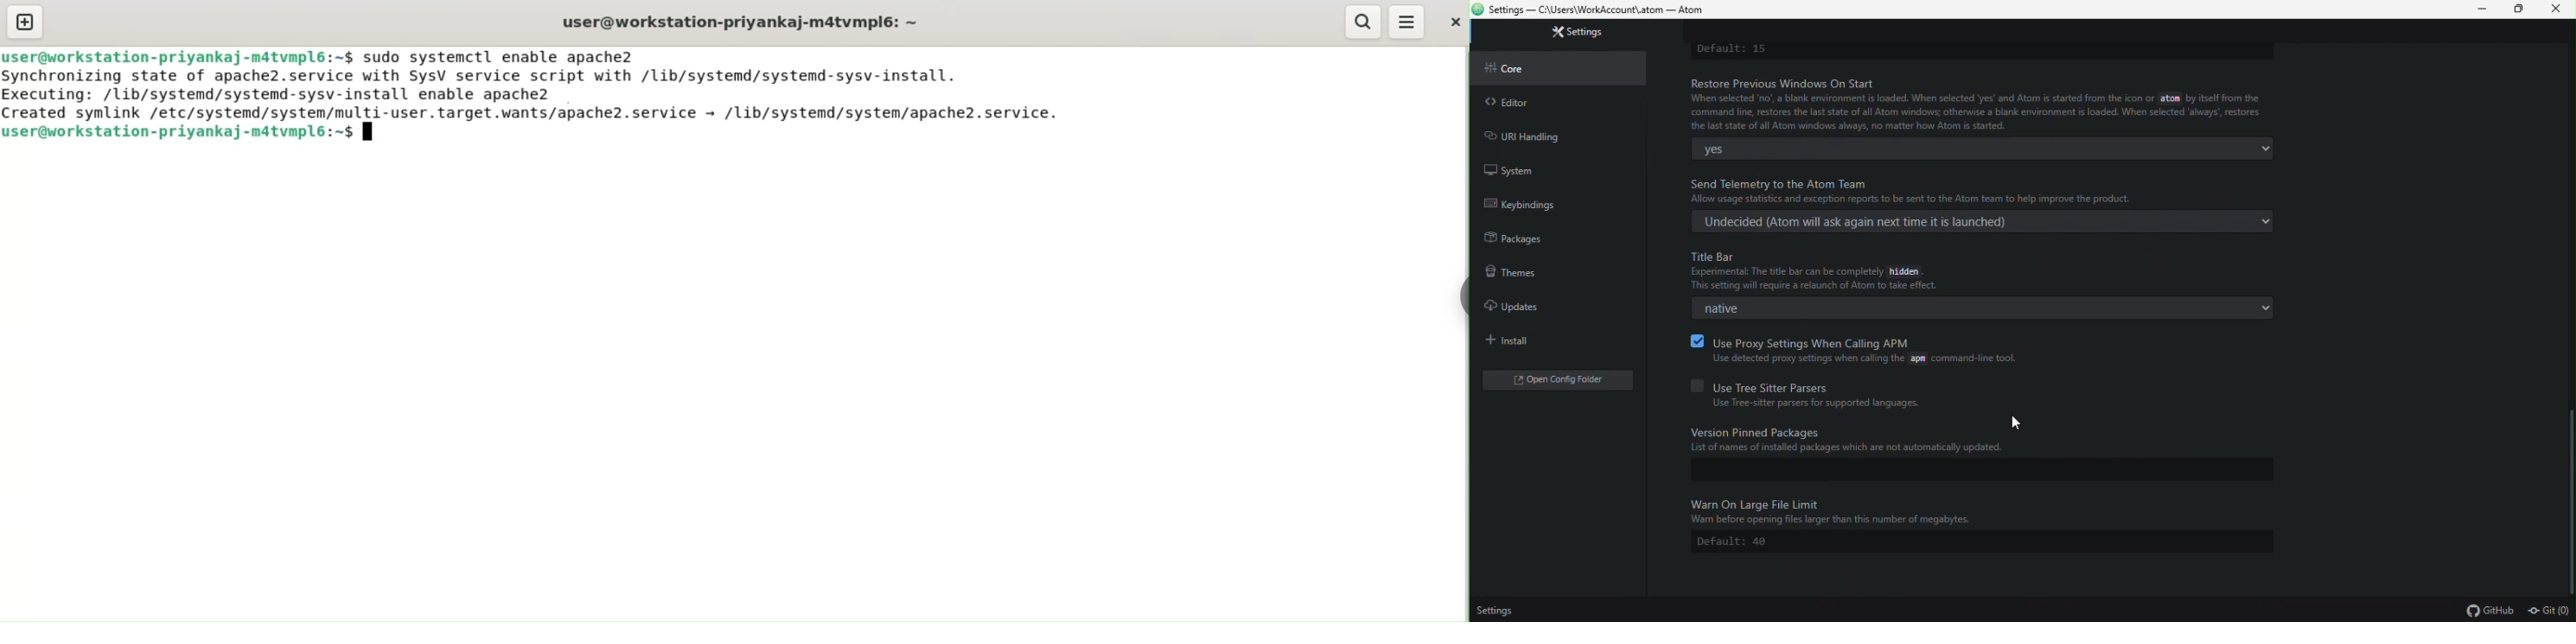 This screenshot has height=644, width=2576. What do you see at coordinates (2548, 612) in the screenshot?
I see `Git (0)` at bounding box center [2548, 612].